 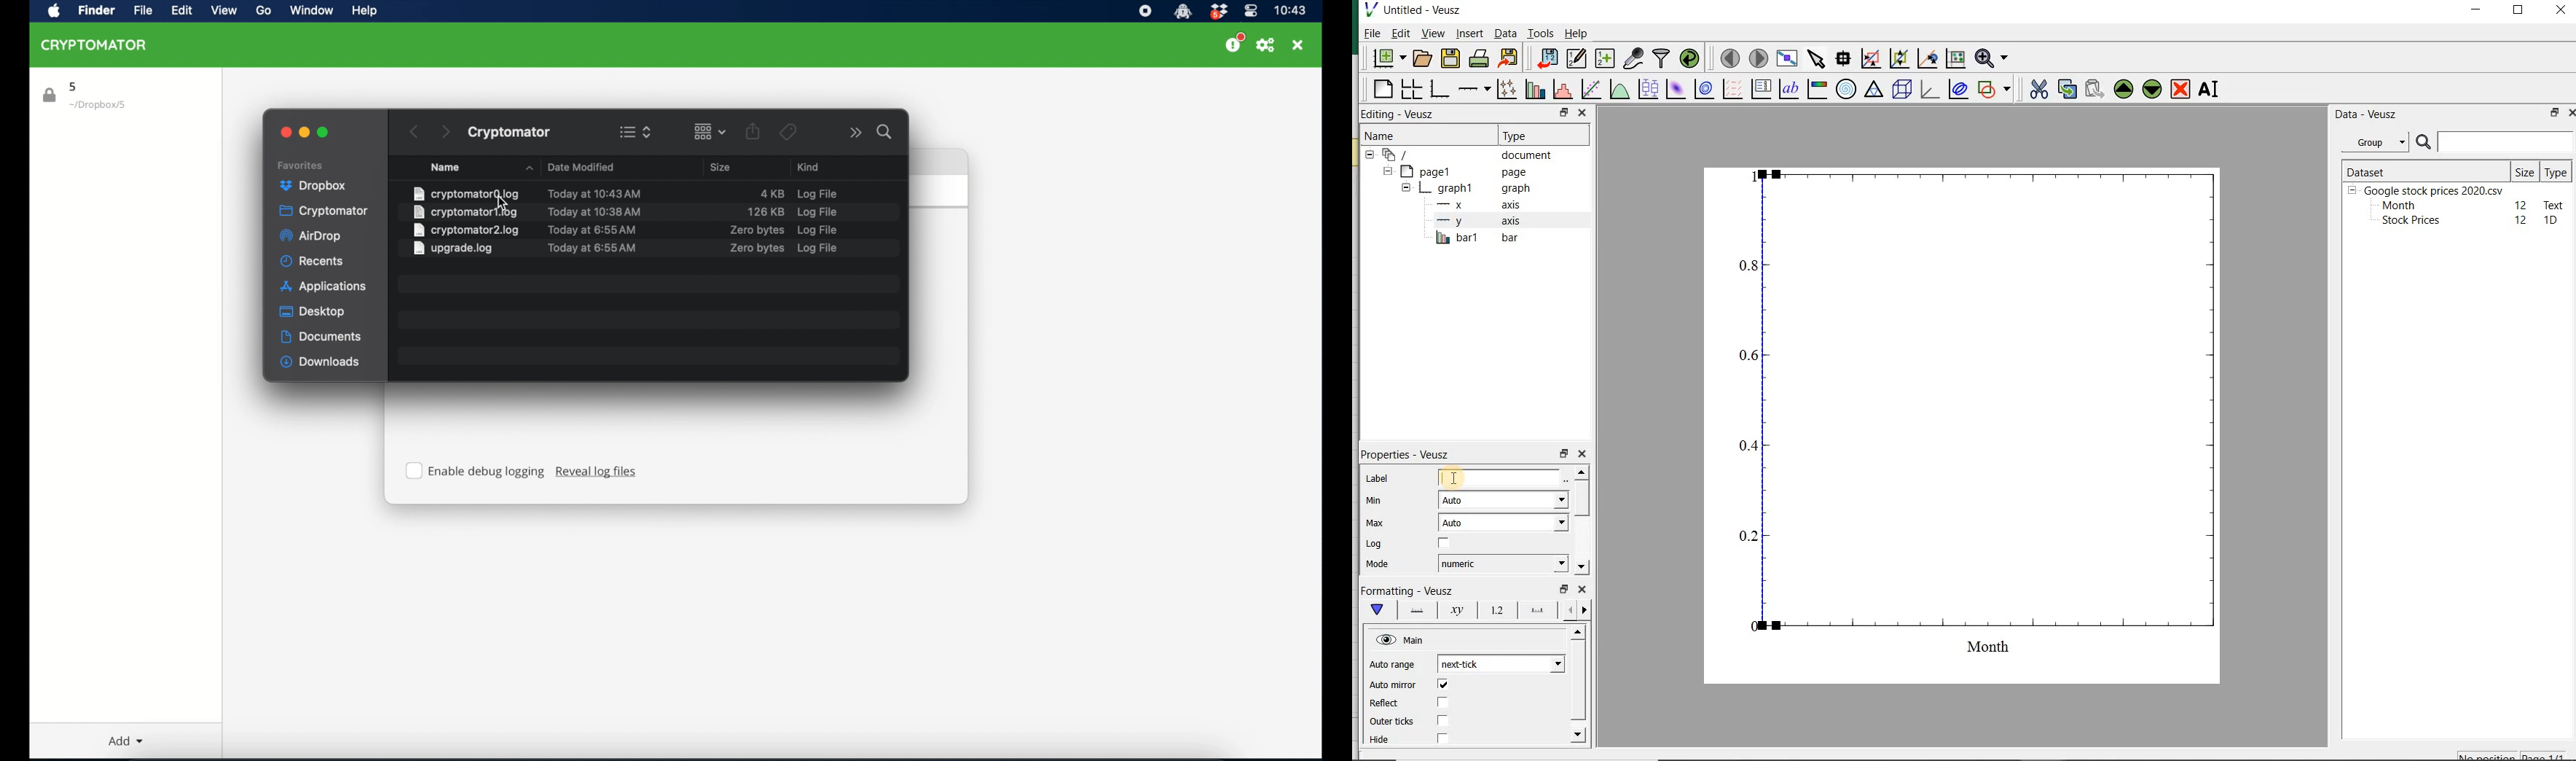 What do you see at coordinates (2066, 90) in the screenshot?
I see `copy the selected widget` at bounding box center [2066, 90].